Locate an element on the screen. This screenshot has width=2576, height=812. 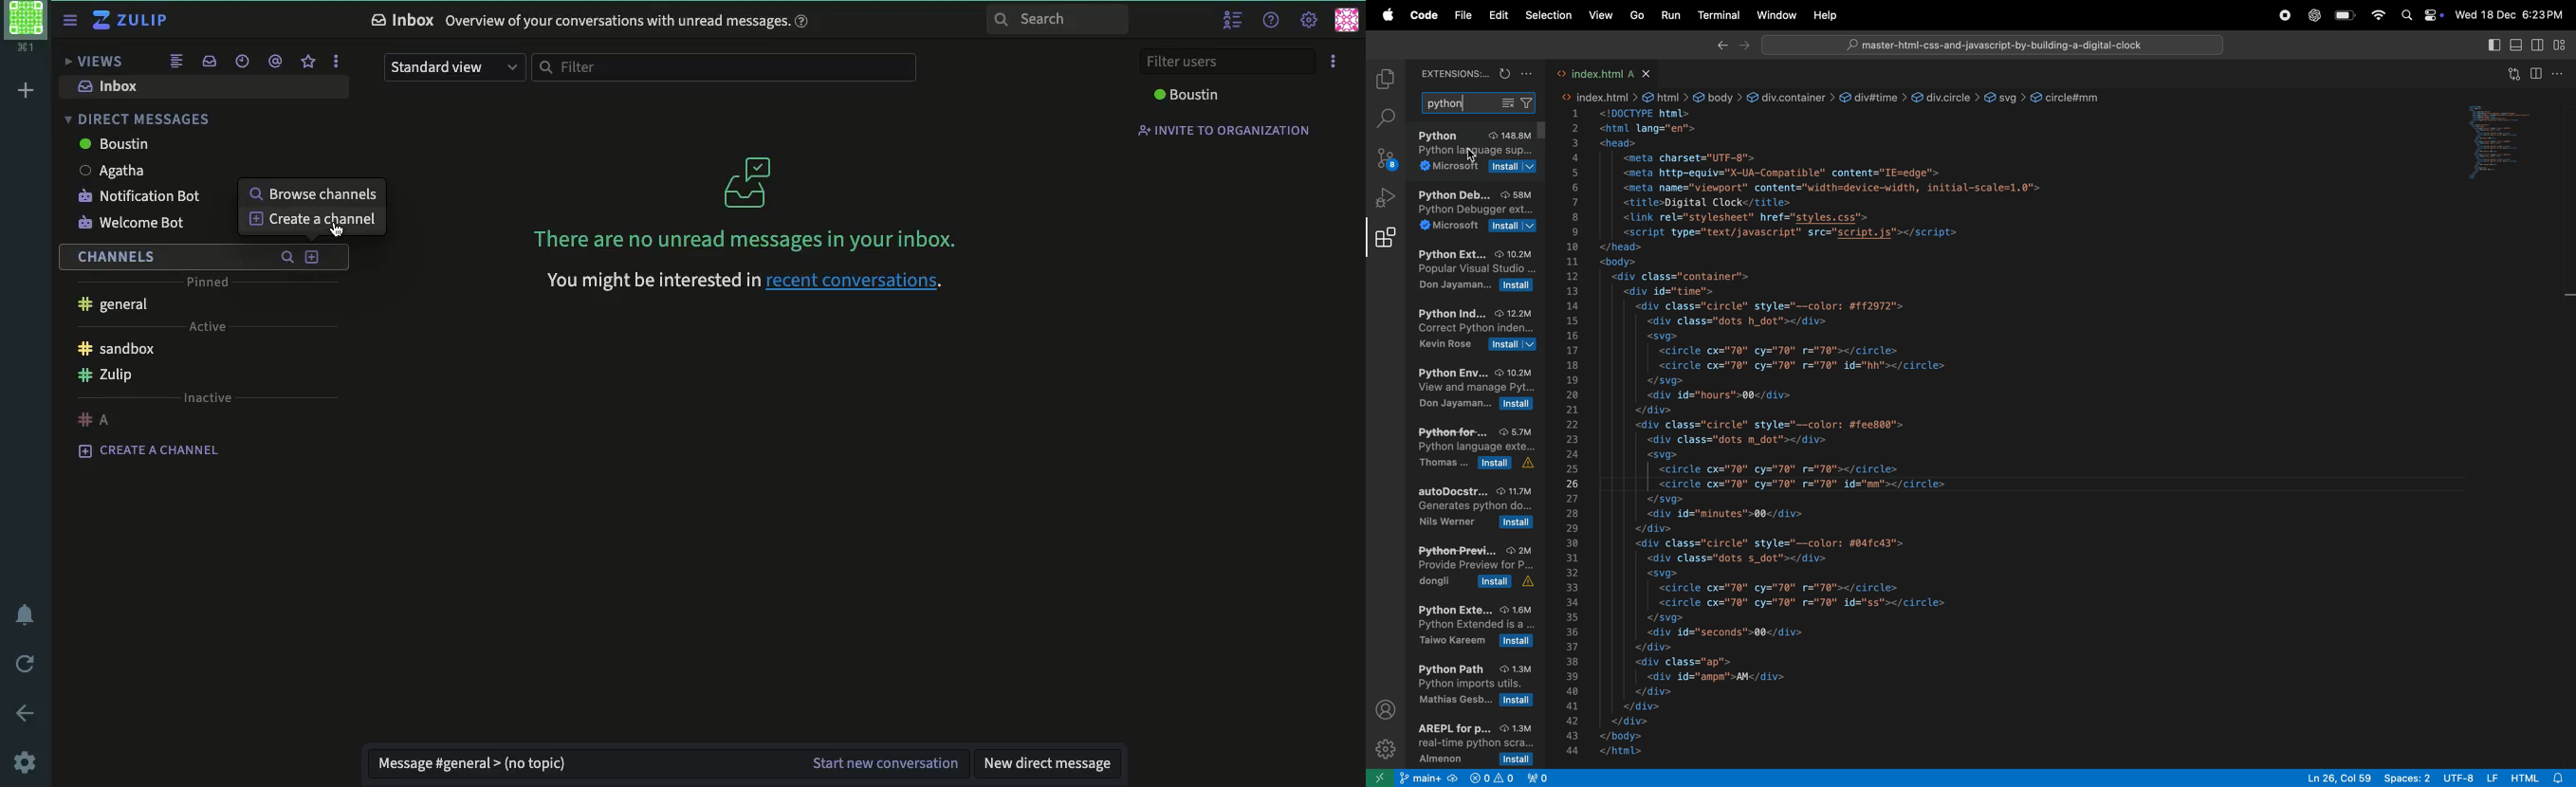
Create a channel is located at coordinates (319, 221).